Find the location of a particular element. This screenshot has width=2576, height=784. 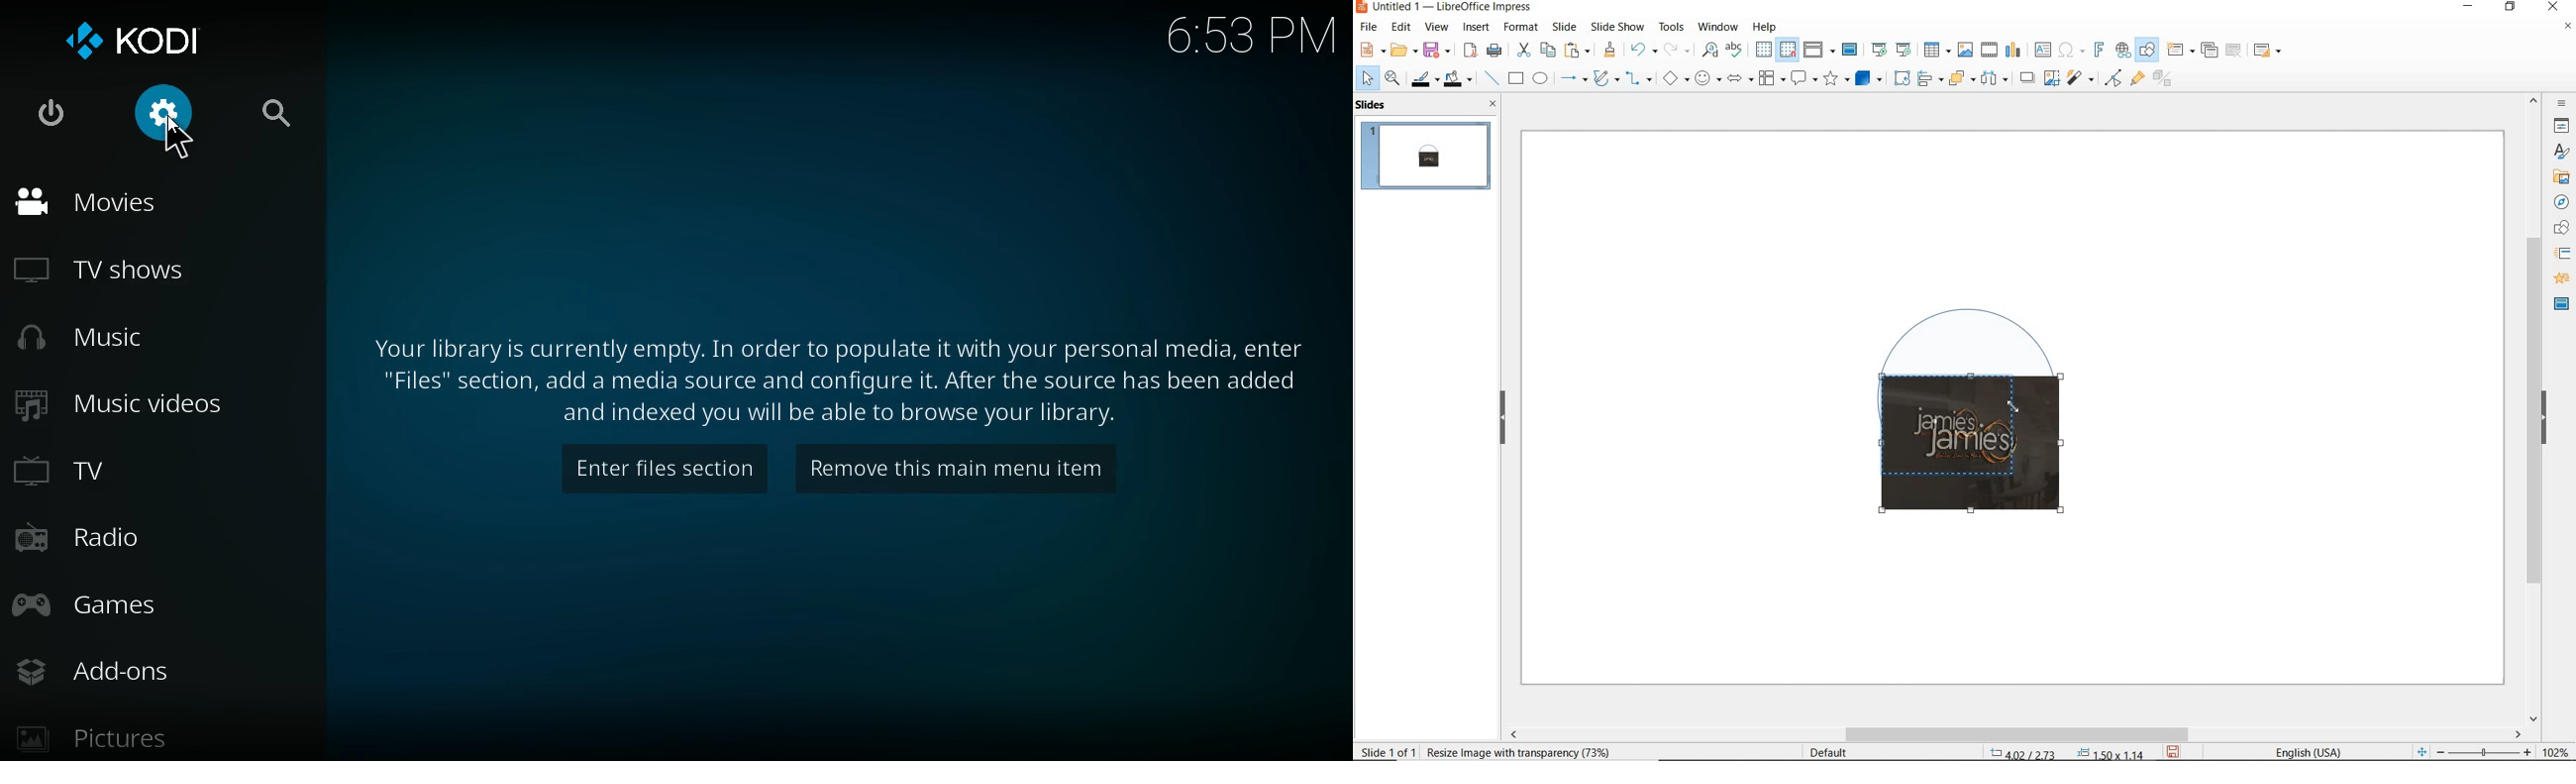

music videos is located at coordinates (134, 407).